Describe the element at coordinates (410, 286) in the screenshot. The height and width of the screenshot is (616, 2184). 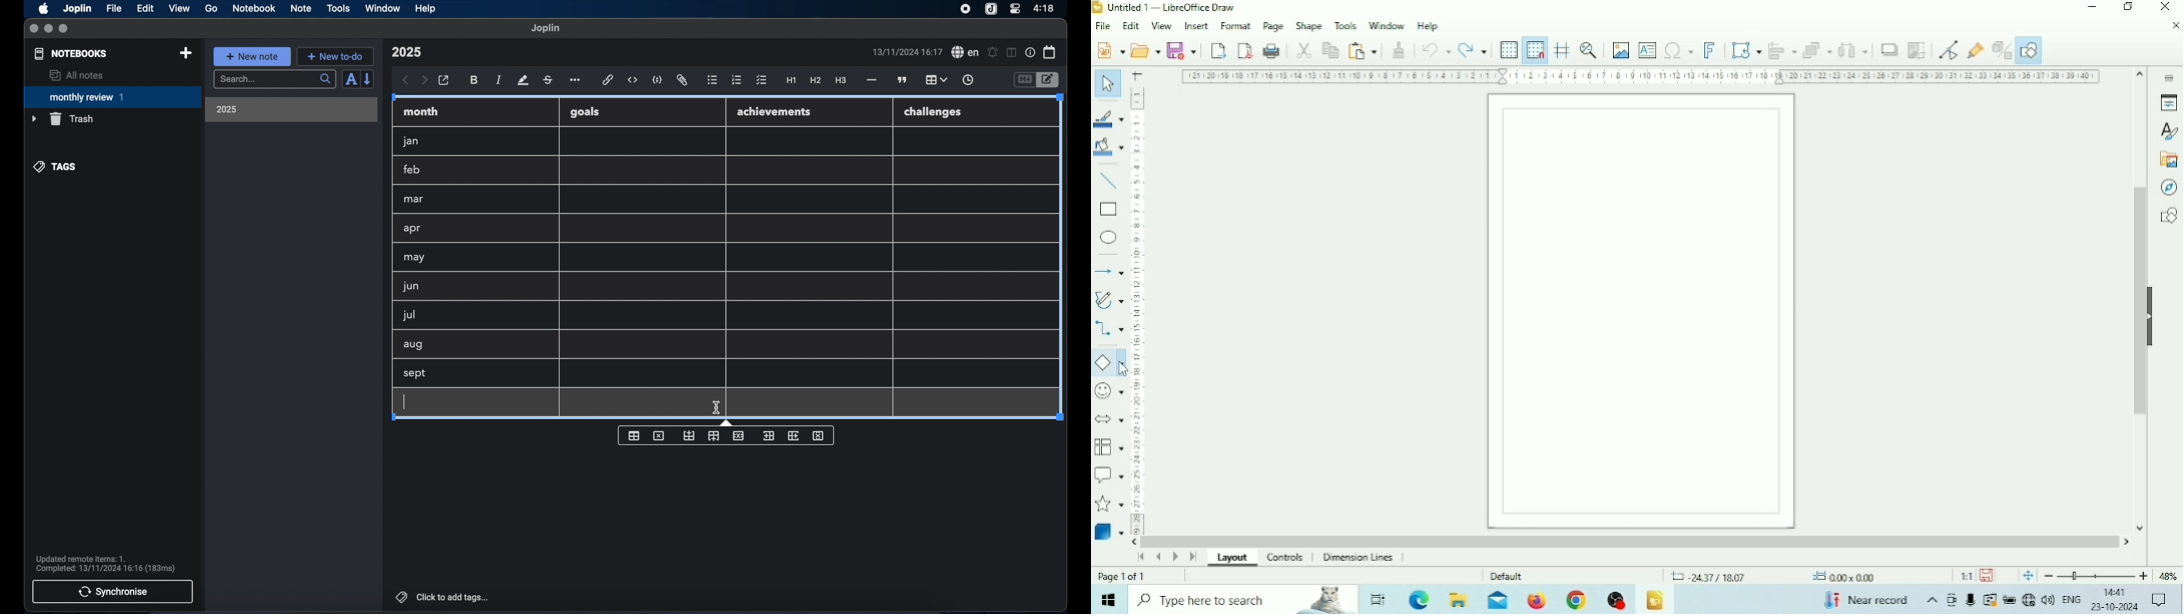
I see `jun` at that location.